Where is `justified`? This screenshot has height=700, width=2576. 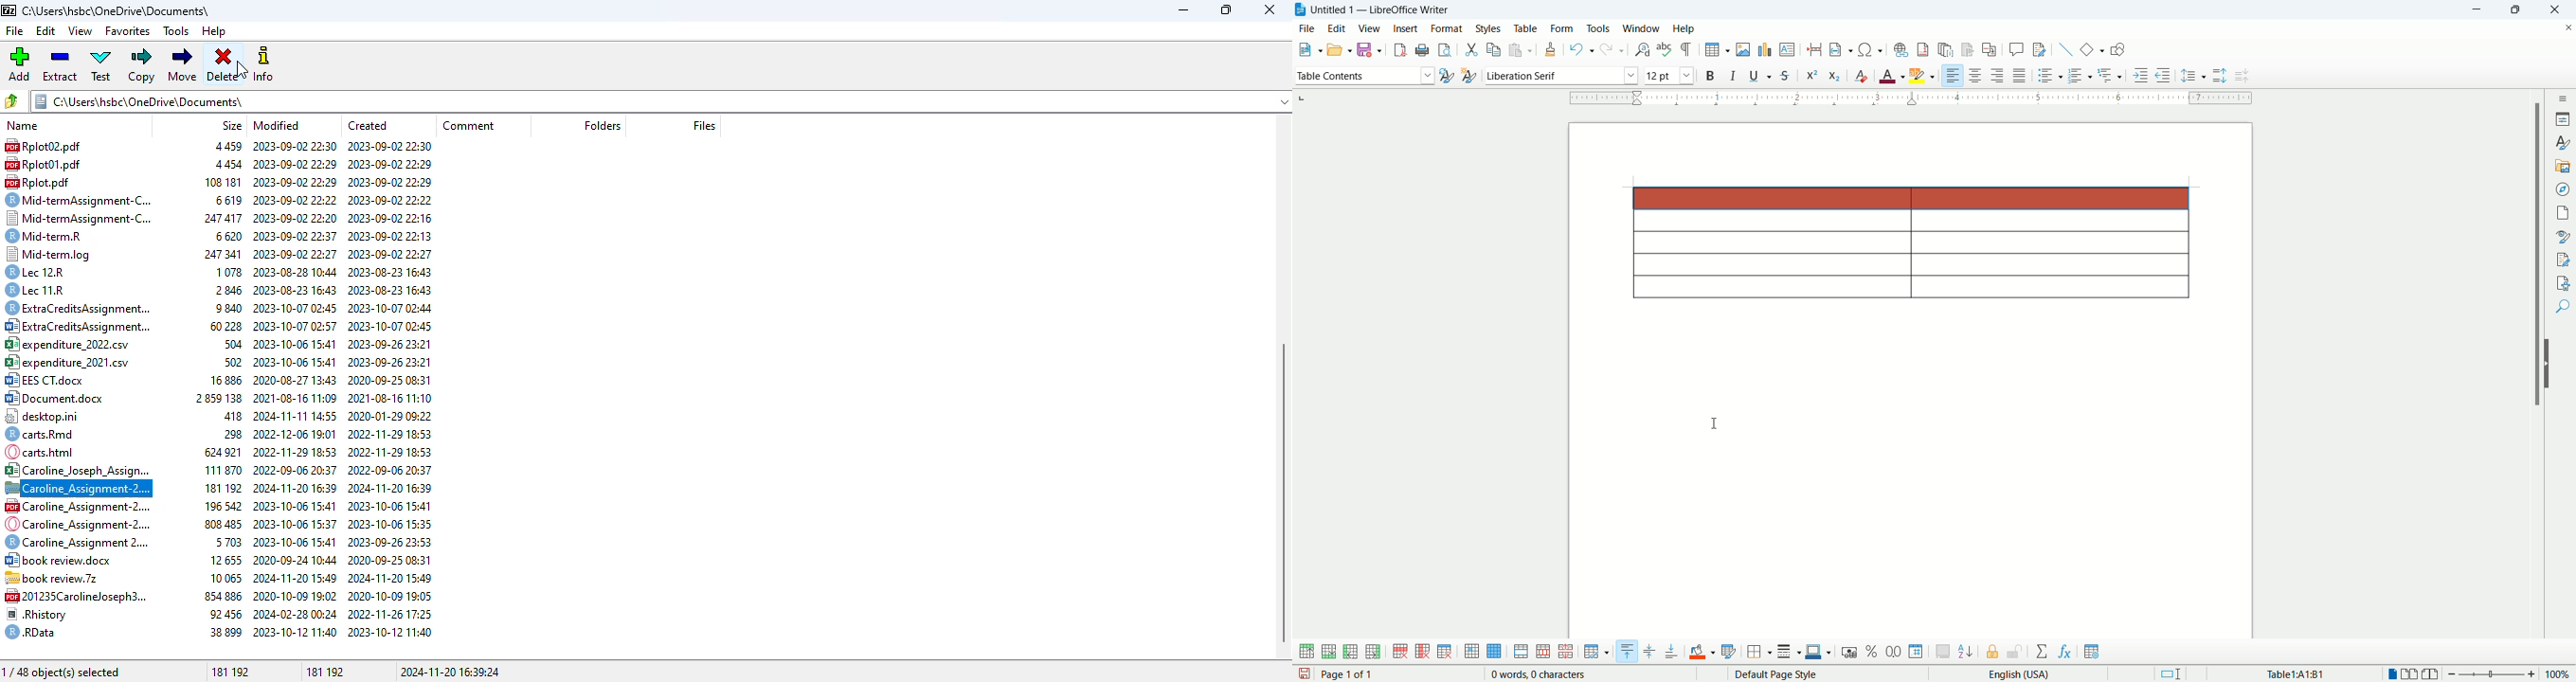 justified is located at coordinates (2020, 75).